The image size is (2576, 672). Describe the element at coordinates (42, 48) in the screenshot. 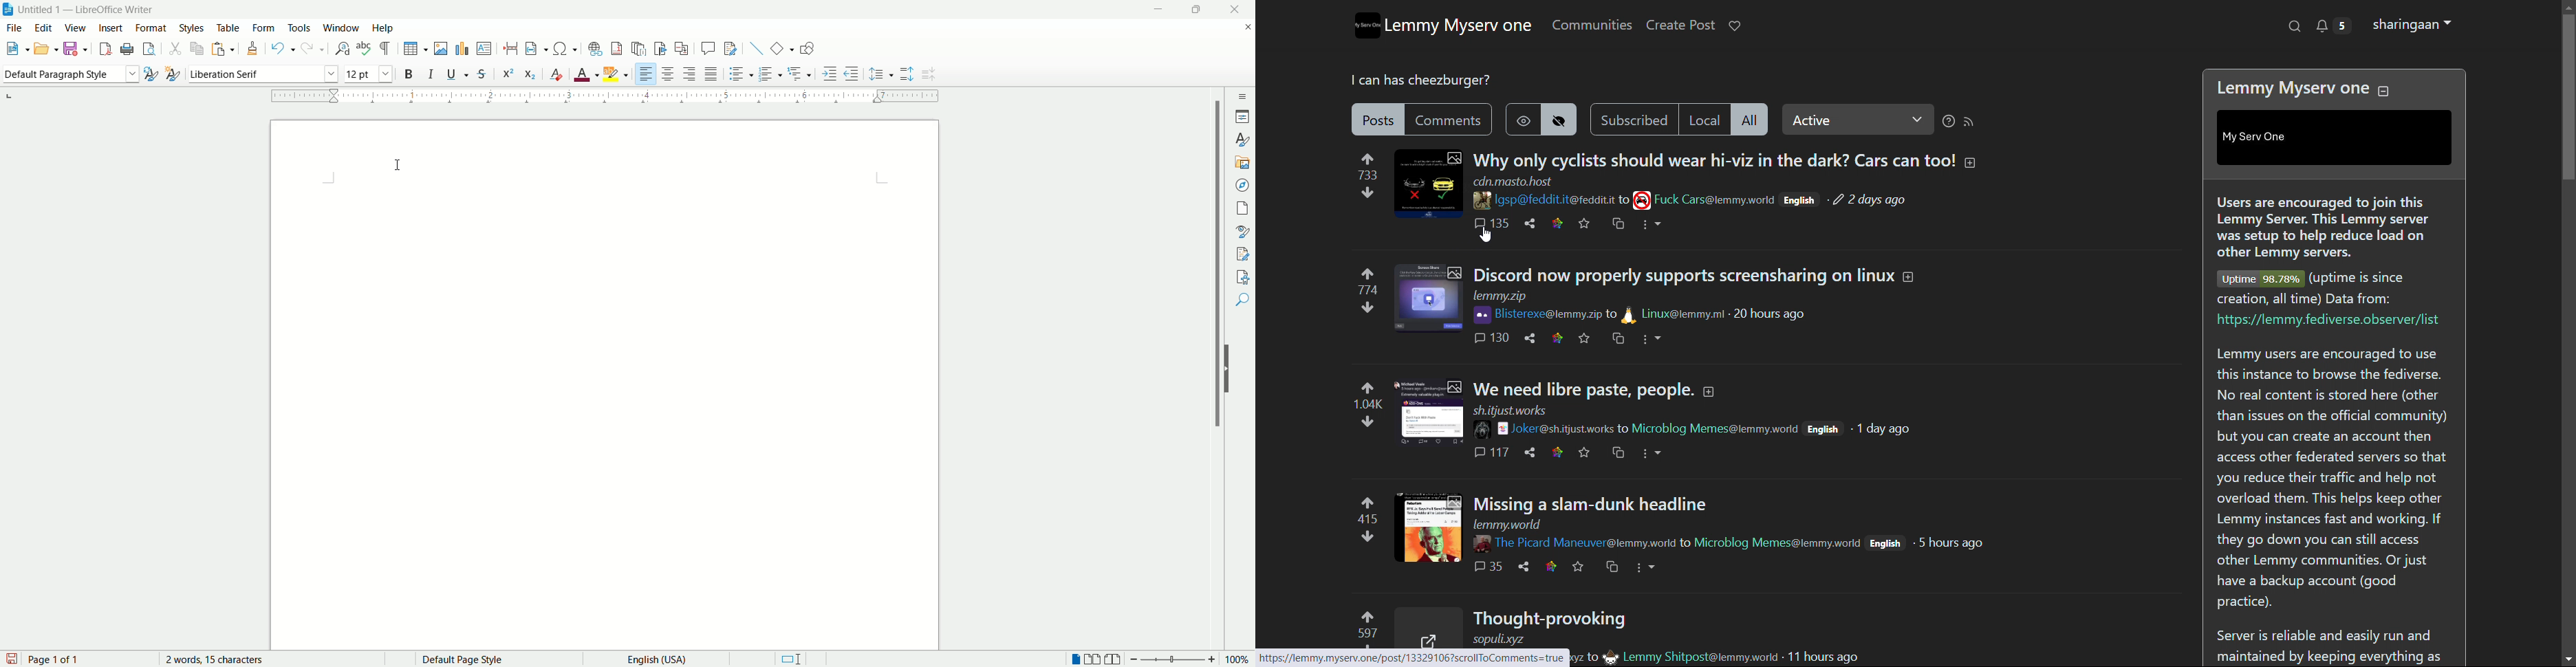

I see `open` at that location.